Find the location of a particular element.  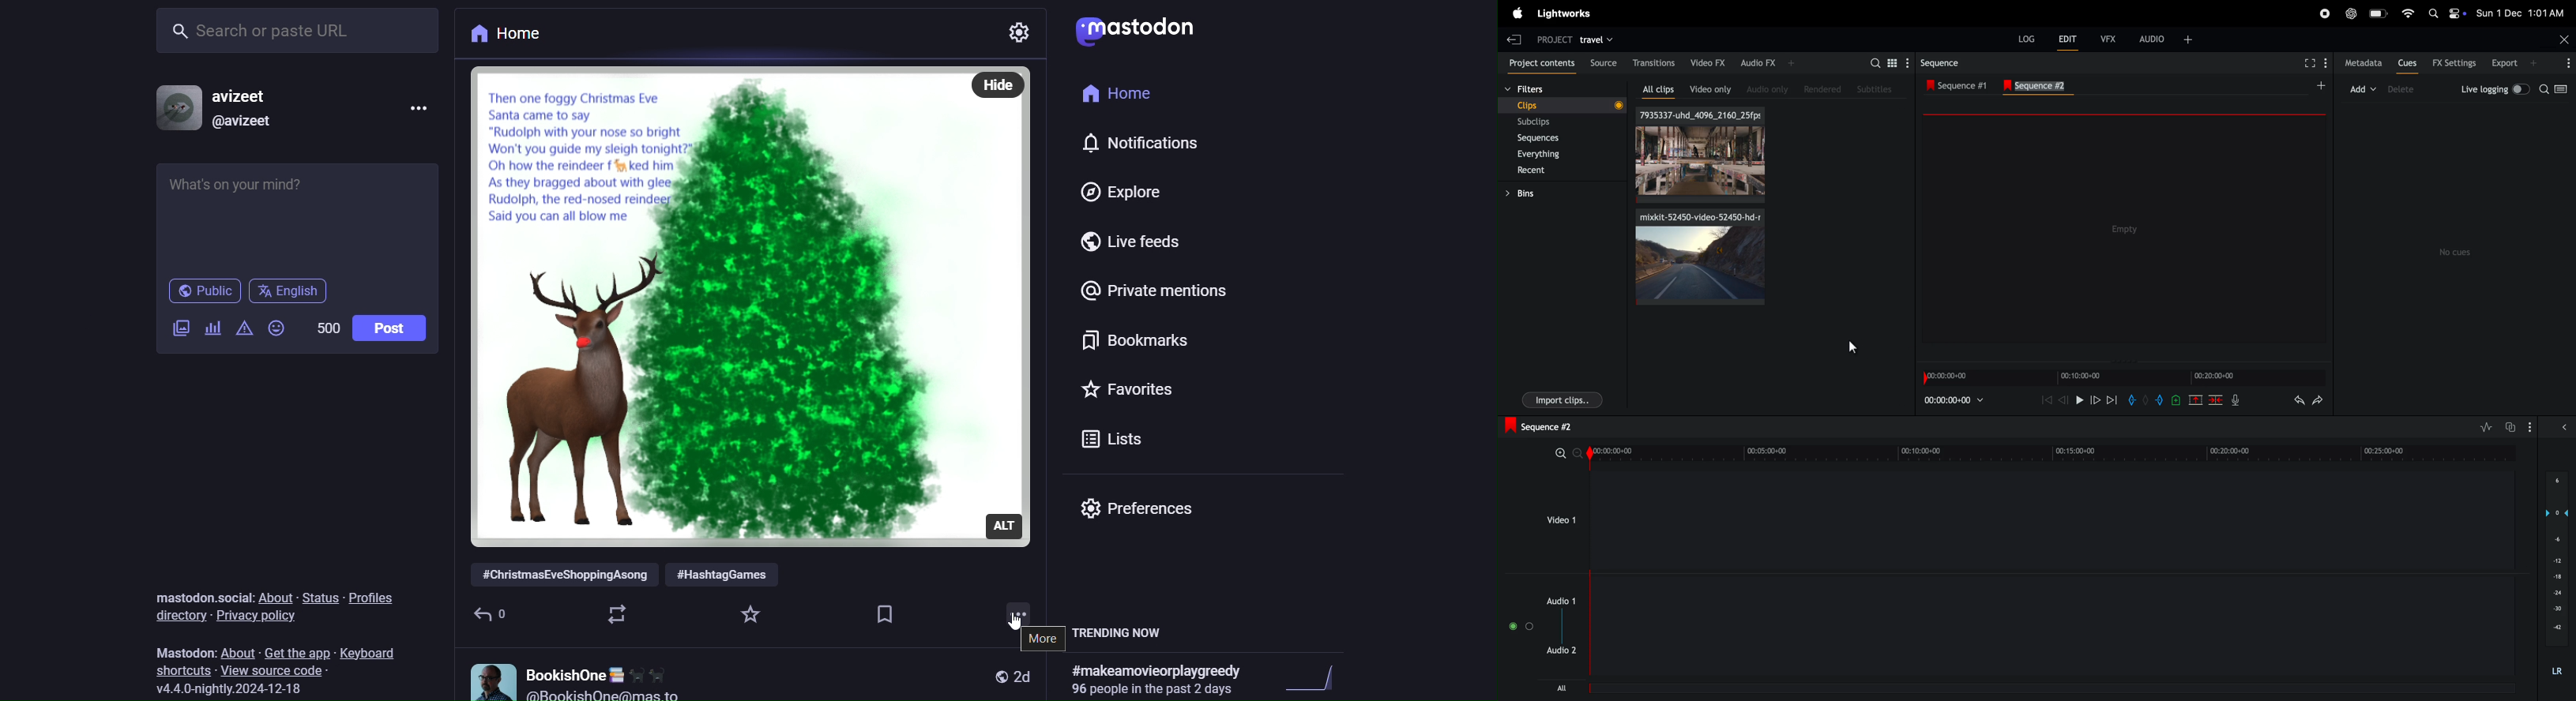

wifi is located at coordinates (2406, 12).